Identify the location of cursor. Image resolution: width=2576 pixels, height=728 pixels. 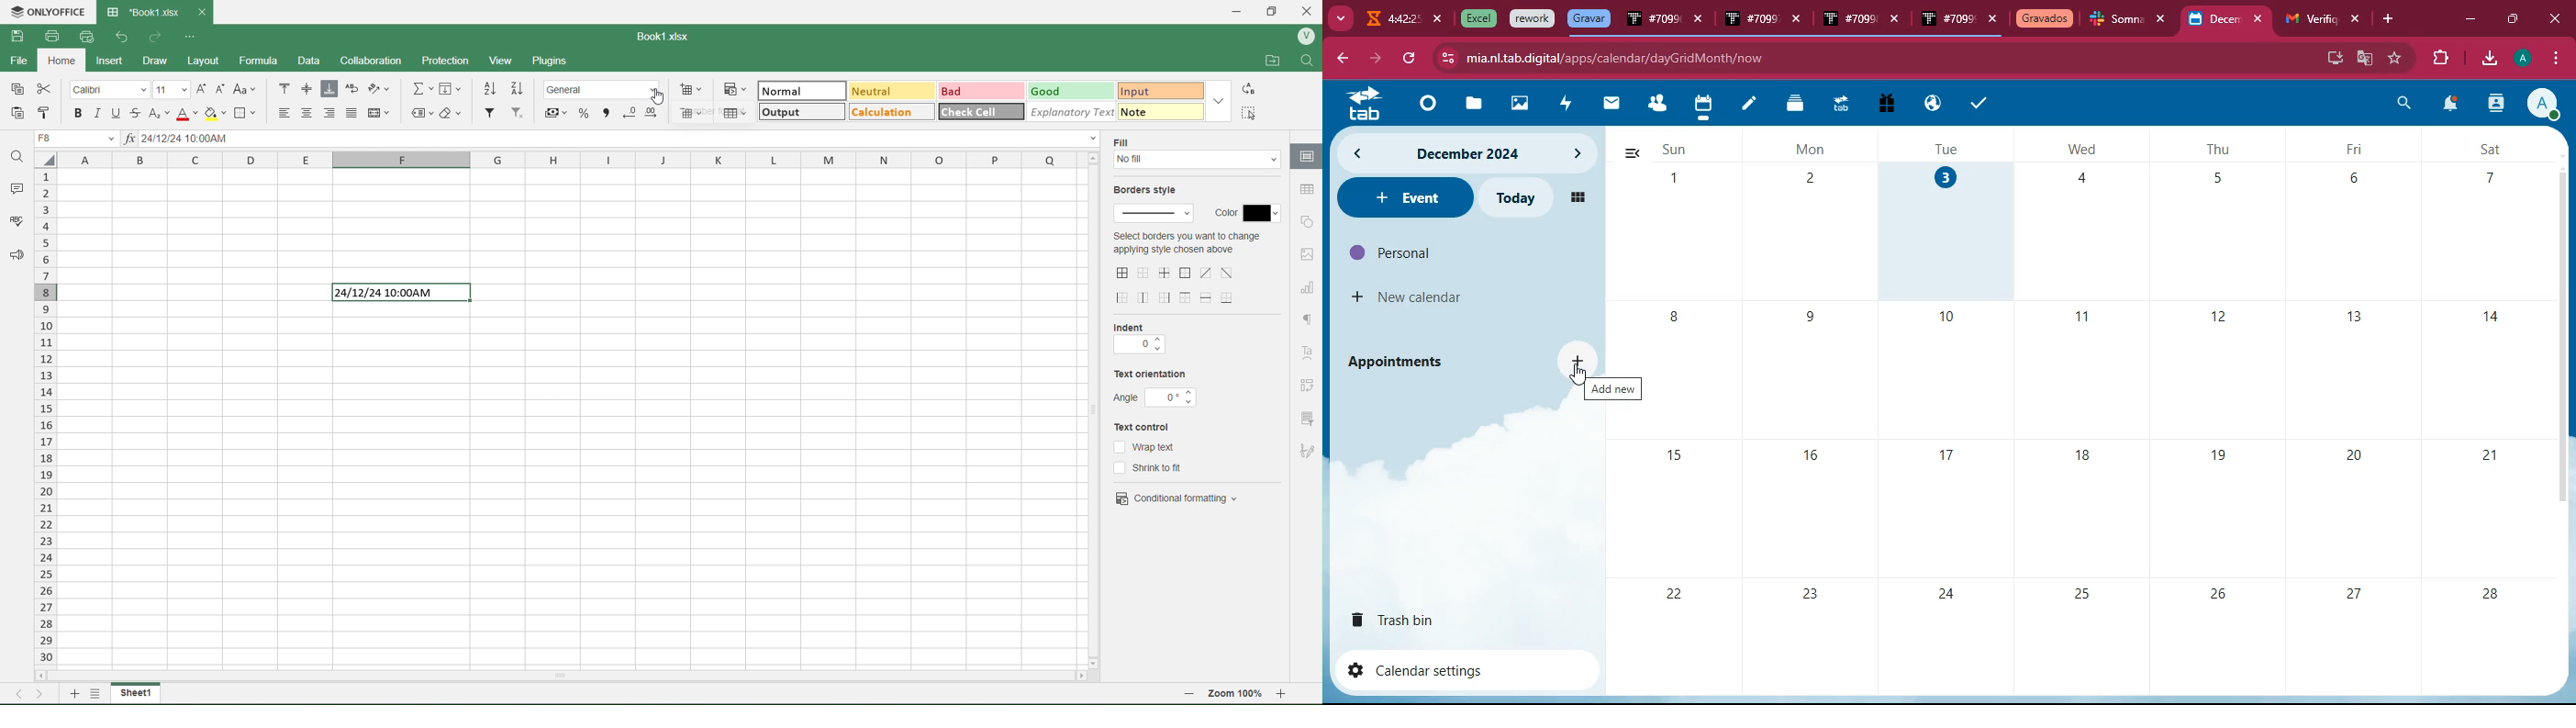
(1578, 378).